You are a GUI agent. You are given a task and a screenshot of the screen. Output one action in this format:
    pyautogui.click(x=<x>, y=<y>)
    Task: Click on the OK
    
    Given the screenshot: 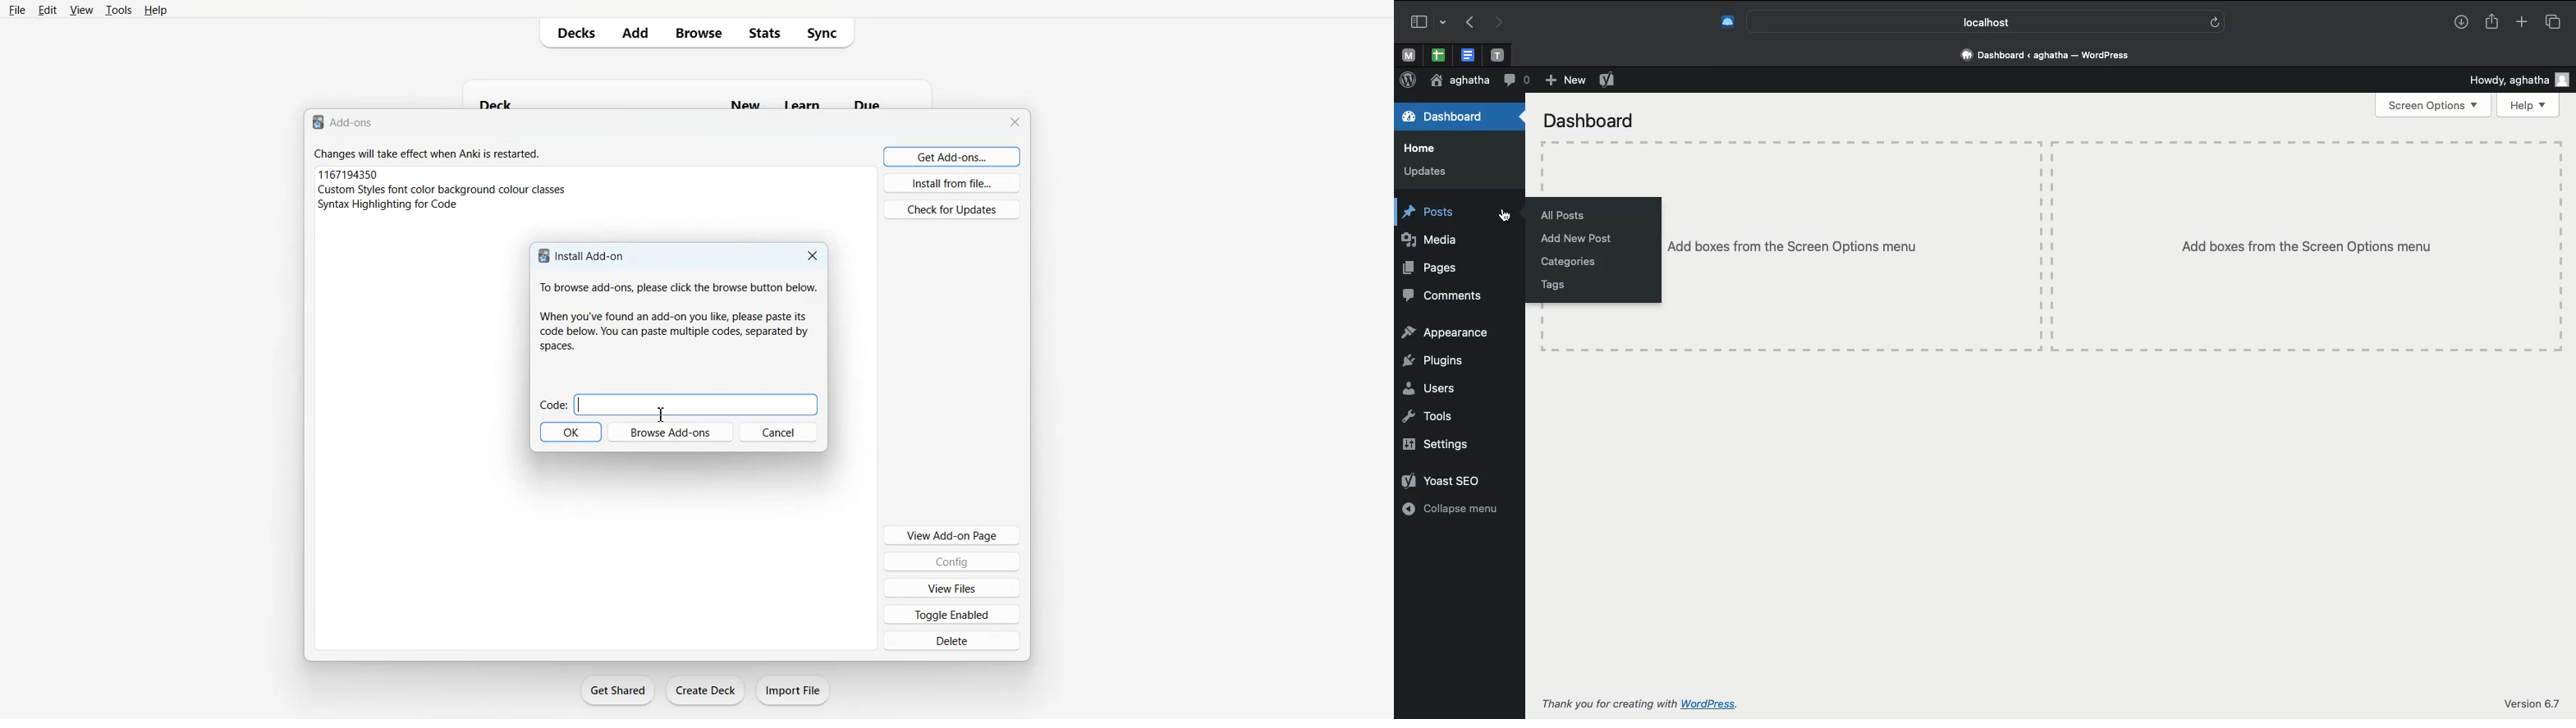 What is the action you would take?
    pyautogui.click(x=570, y=431)
    